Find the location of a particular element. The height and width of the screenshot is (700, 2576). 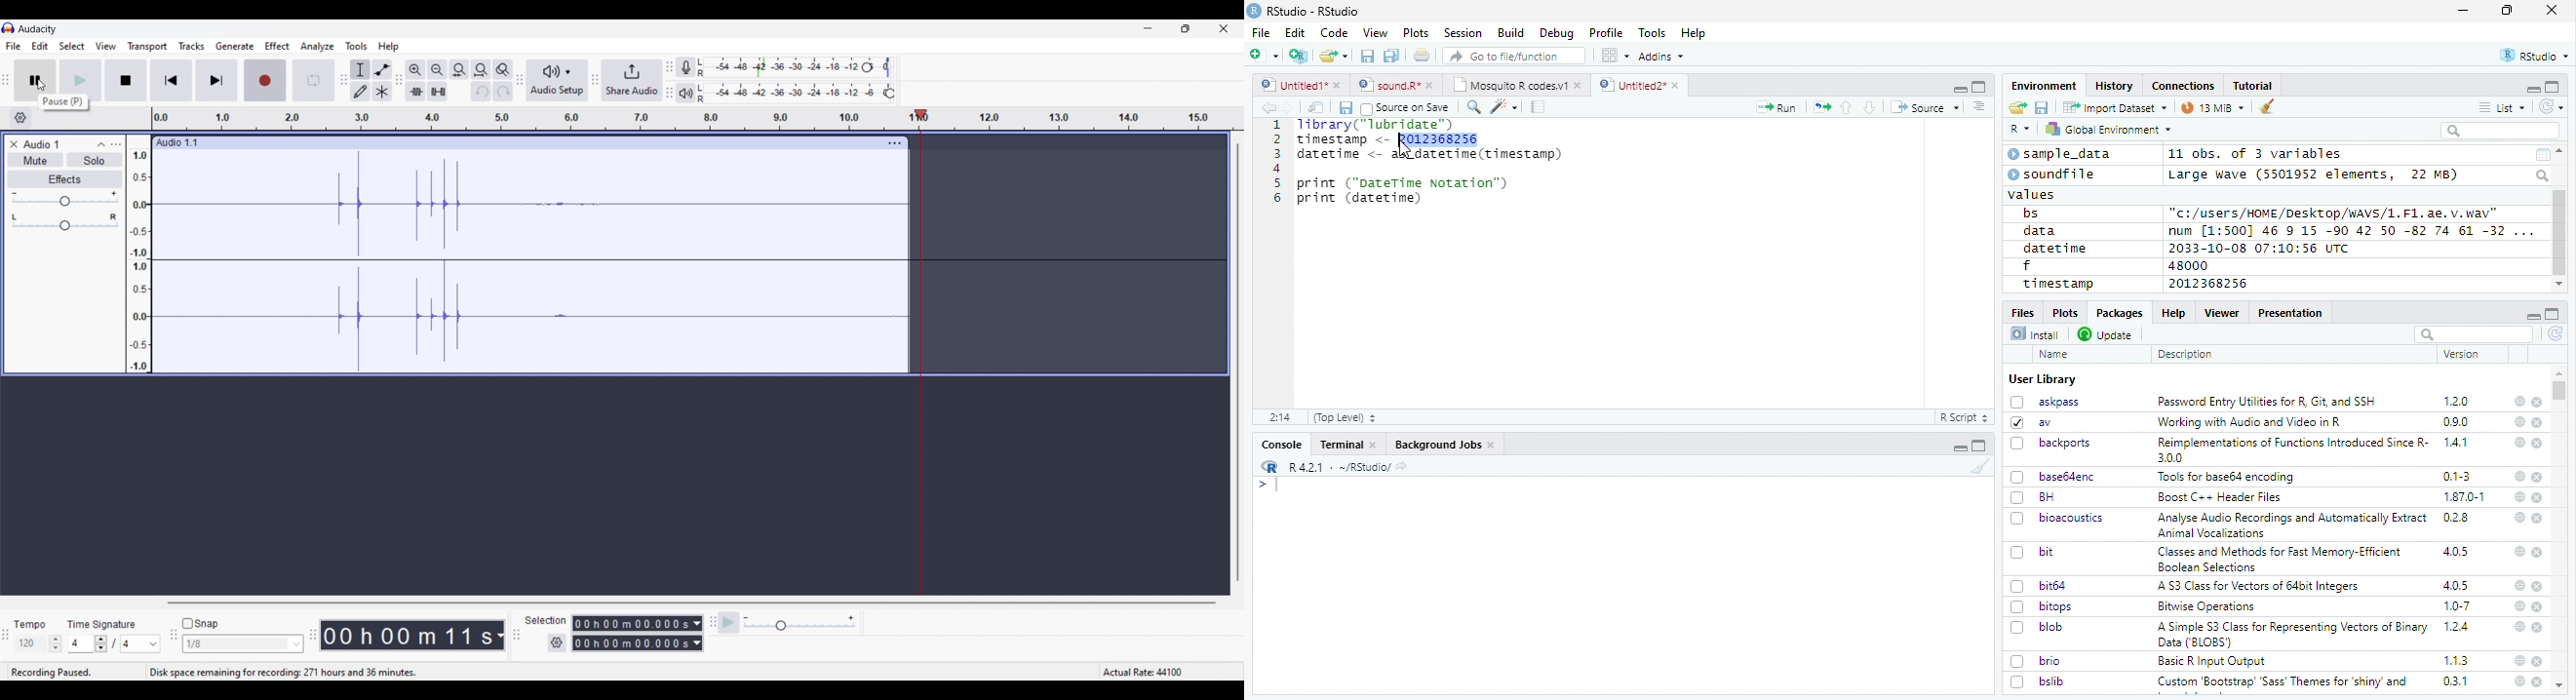

1.4.1 is located at coordinates (2457, 442).